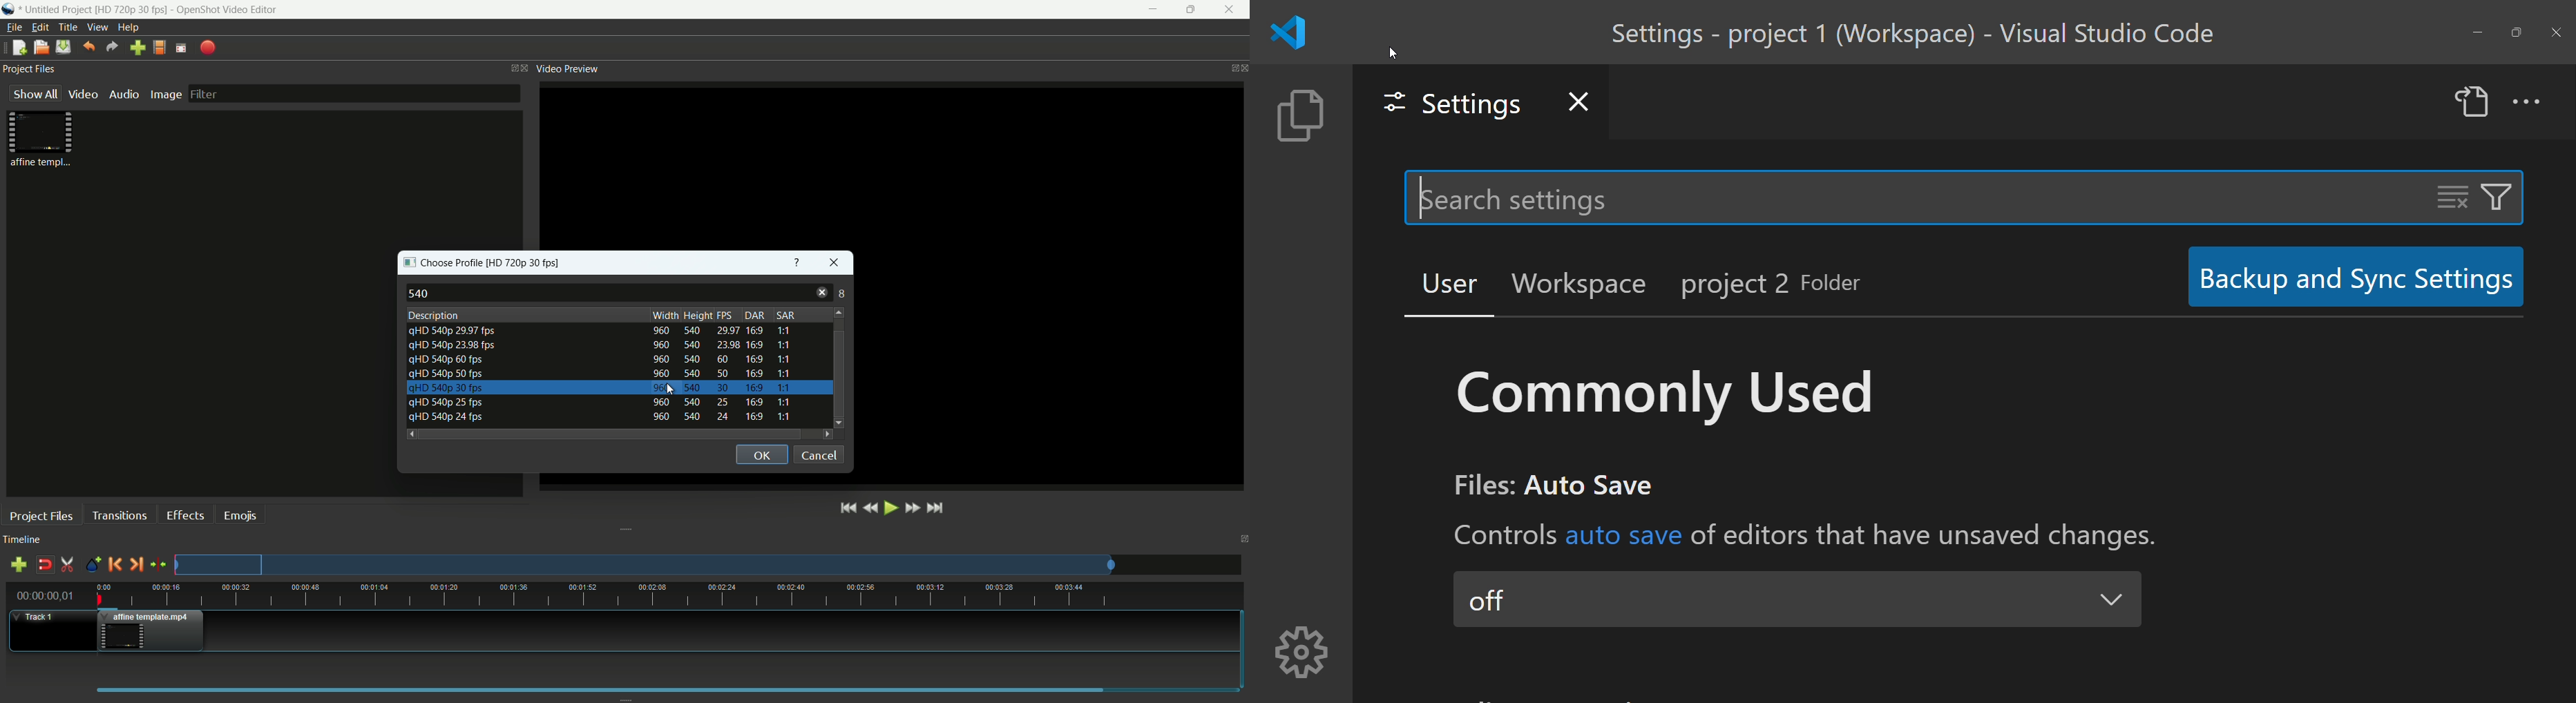 Image resolution: width=2576 pixels, height=728 pixels. Describe the element at coordinates (124, 94) in the screenshot. I see `audio` at that location.